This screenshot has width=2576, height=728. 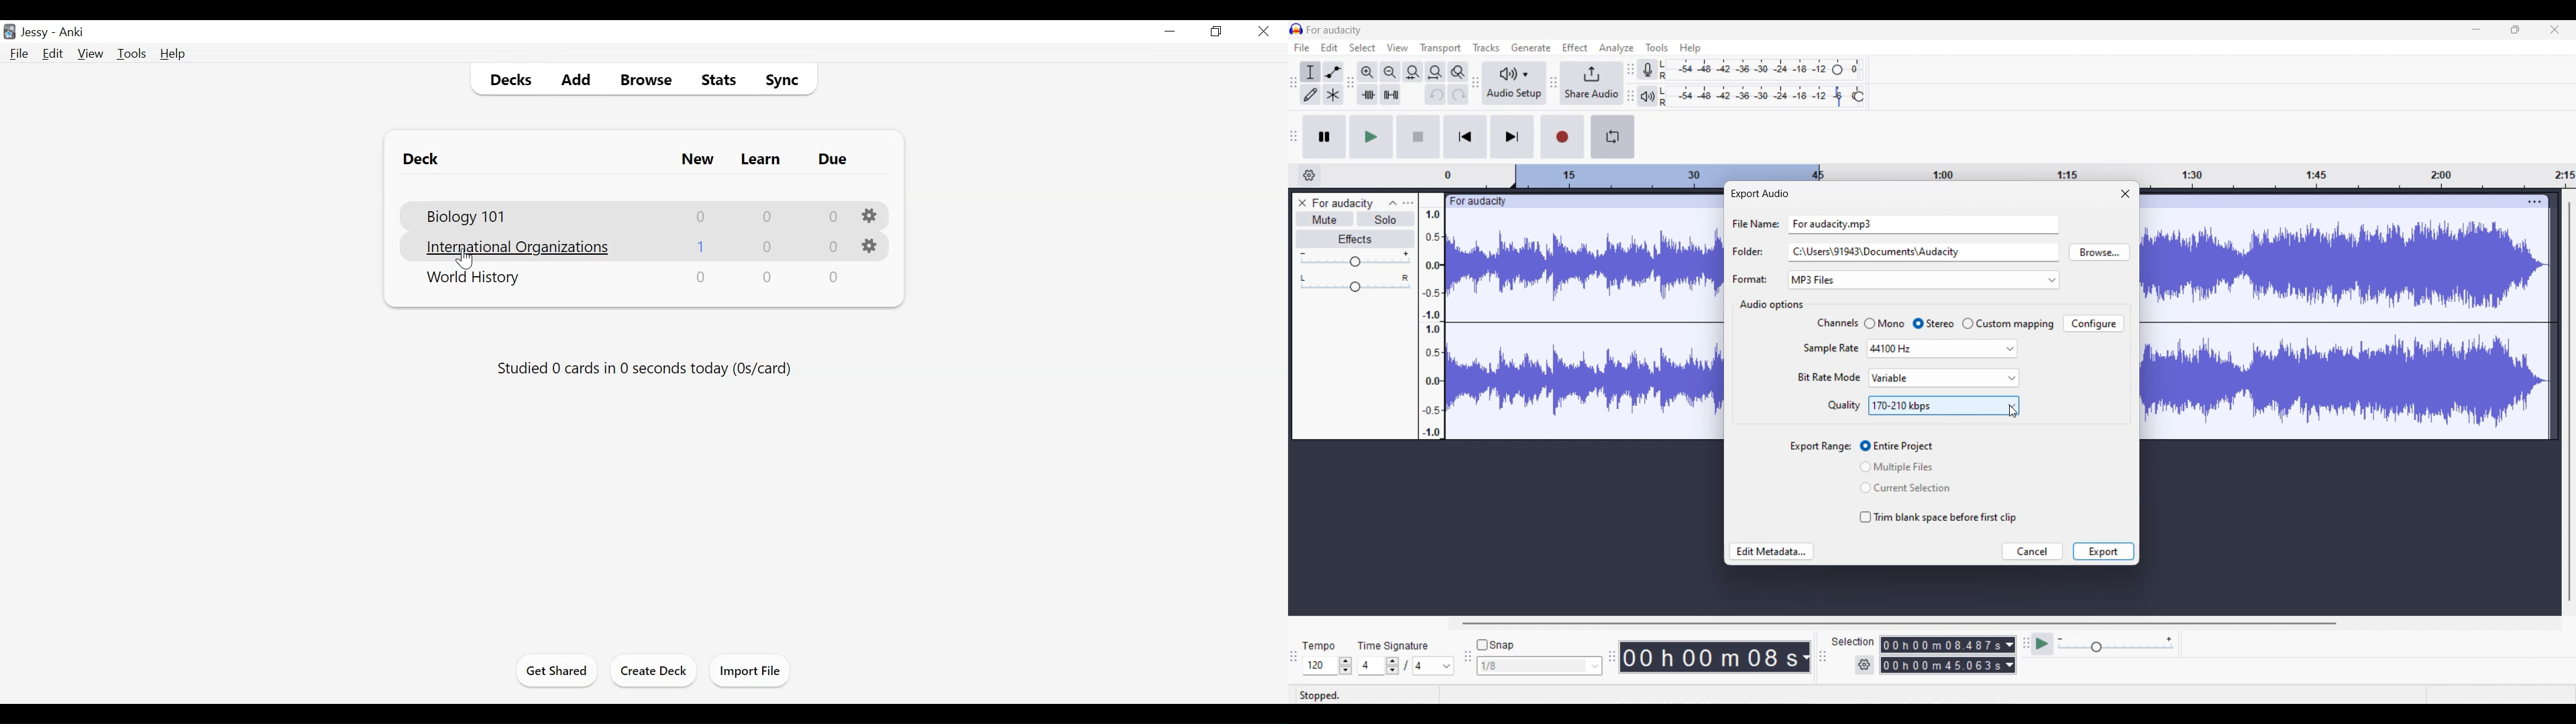 I want to click on Record/Record new track, so click(x=1563, y=137).